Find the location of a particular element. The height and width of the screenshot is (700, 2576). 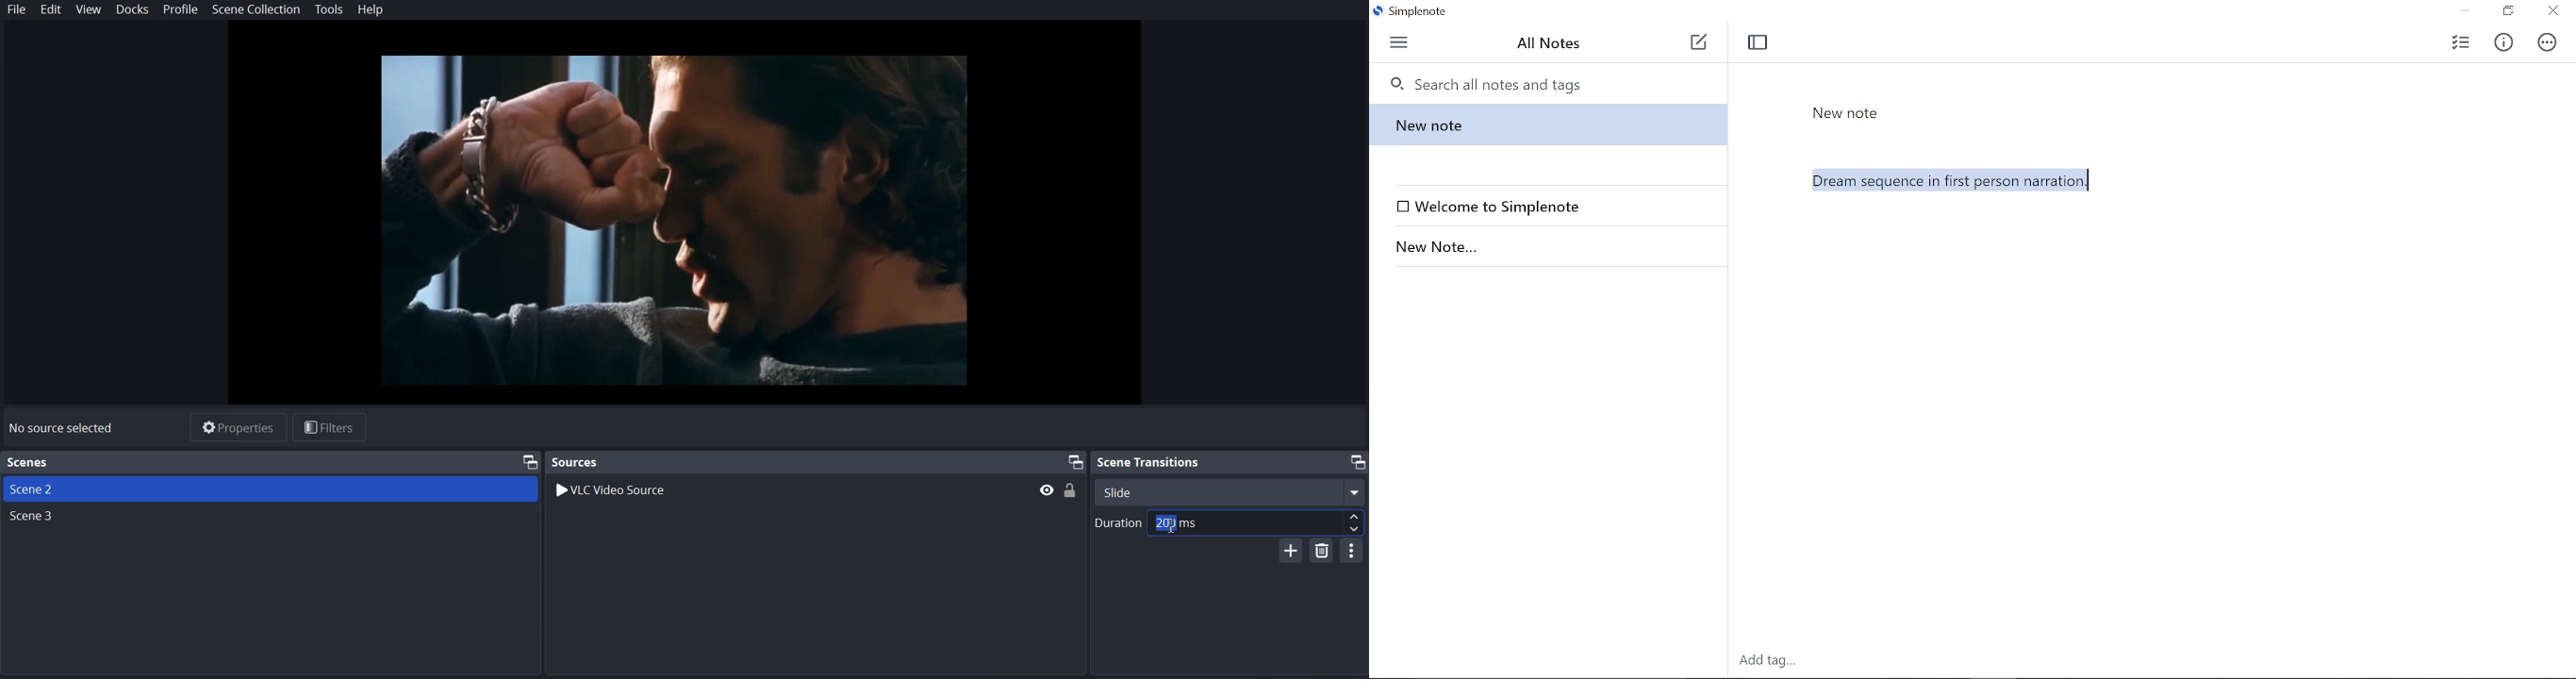

Scene Collection is located at coordinates (257, 11).